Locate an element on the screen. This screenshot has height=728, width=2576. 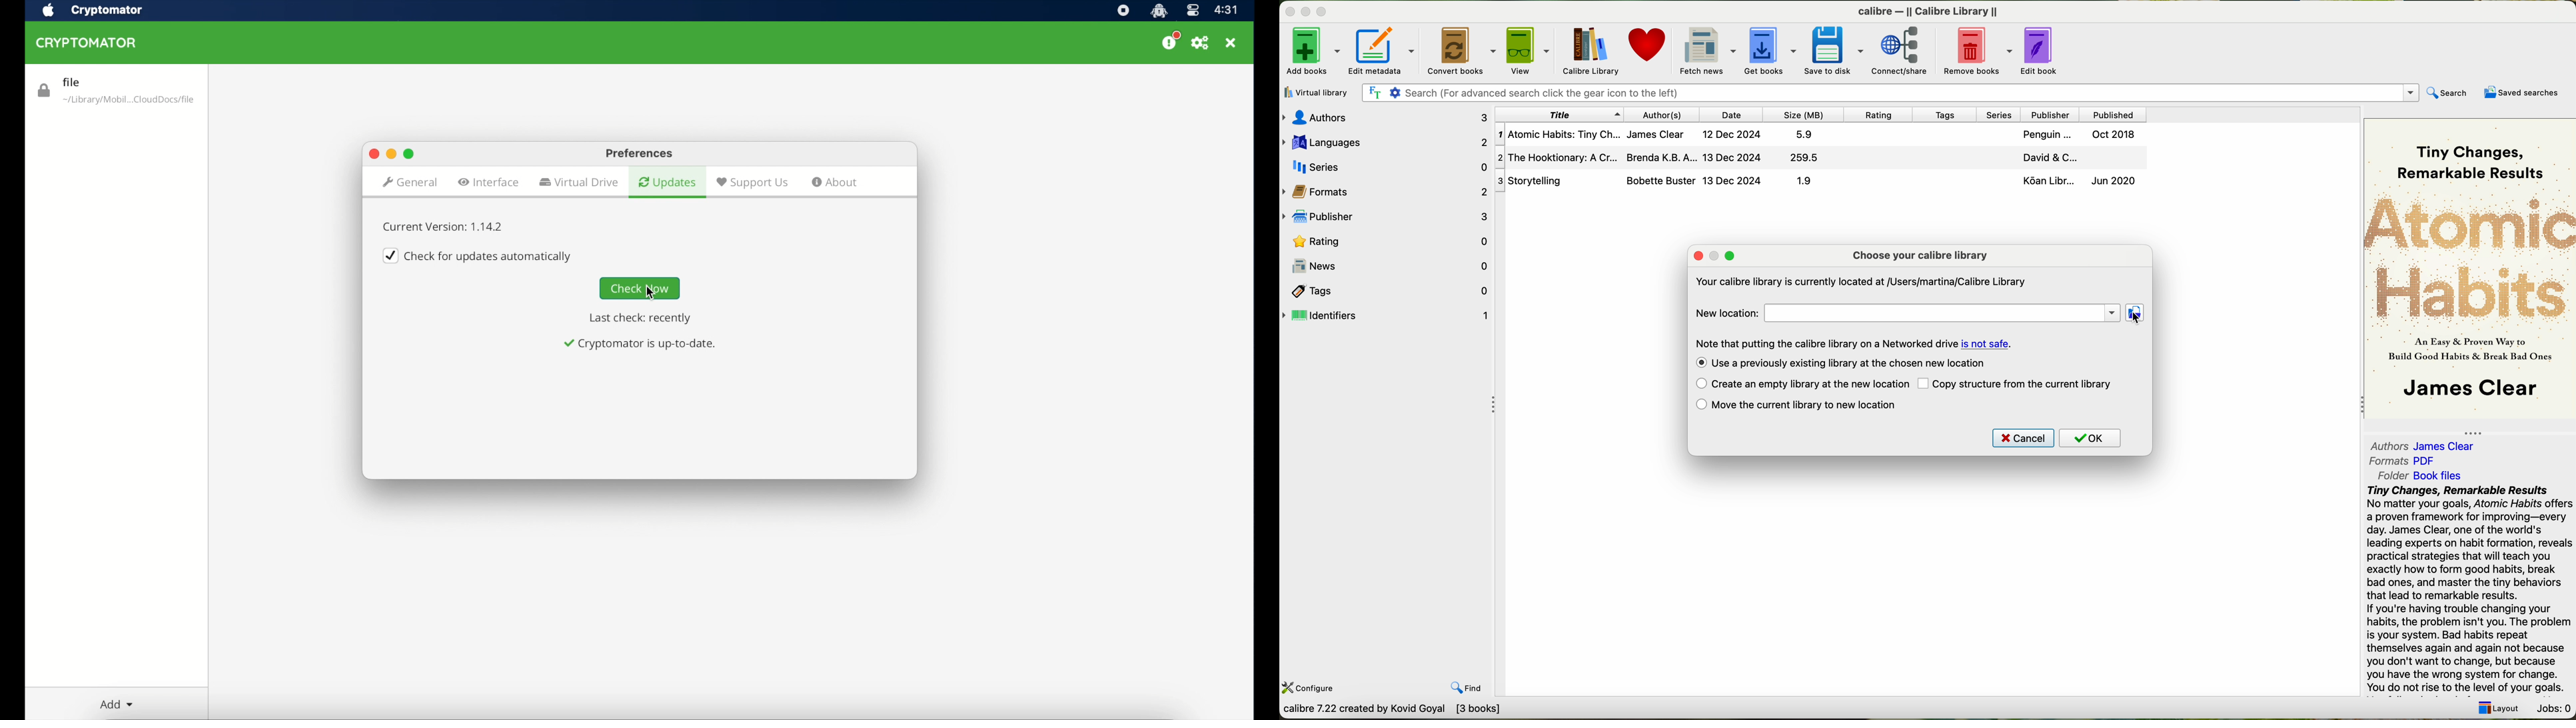
published is located at coordinates (2112, 114).